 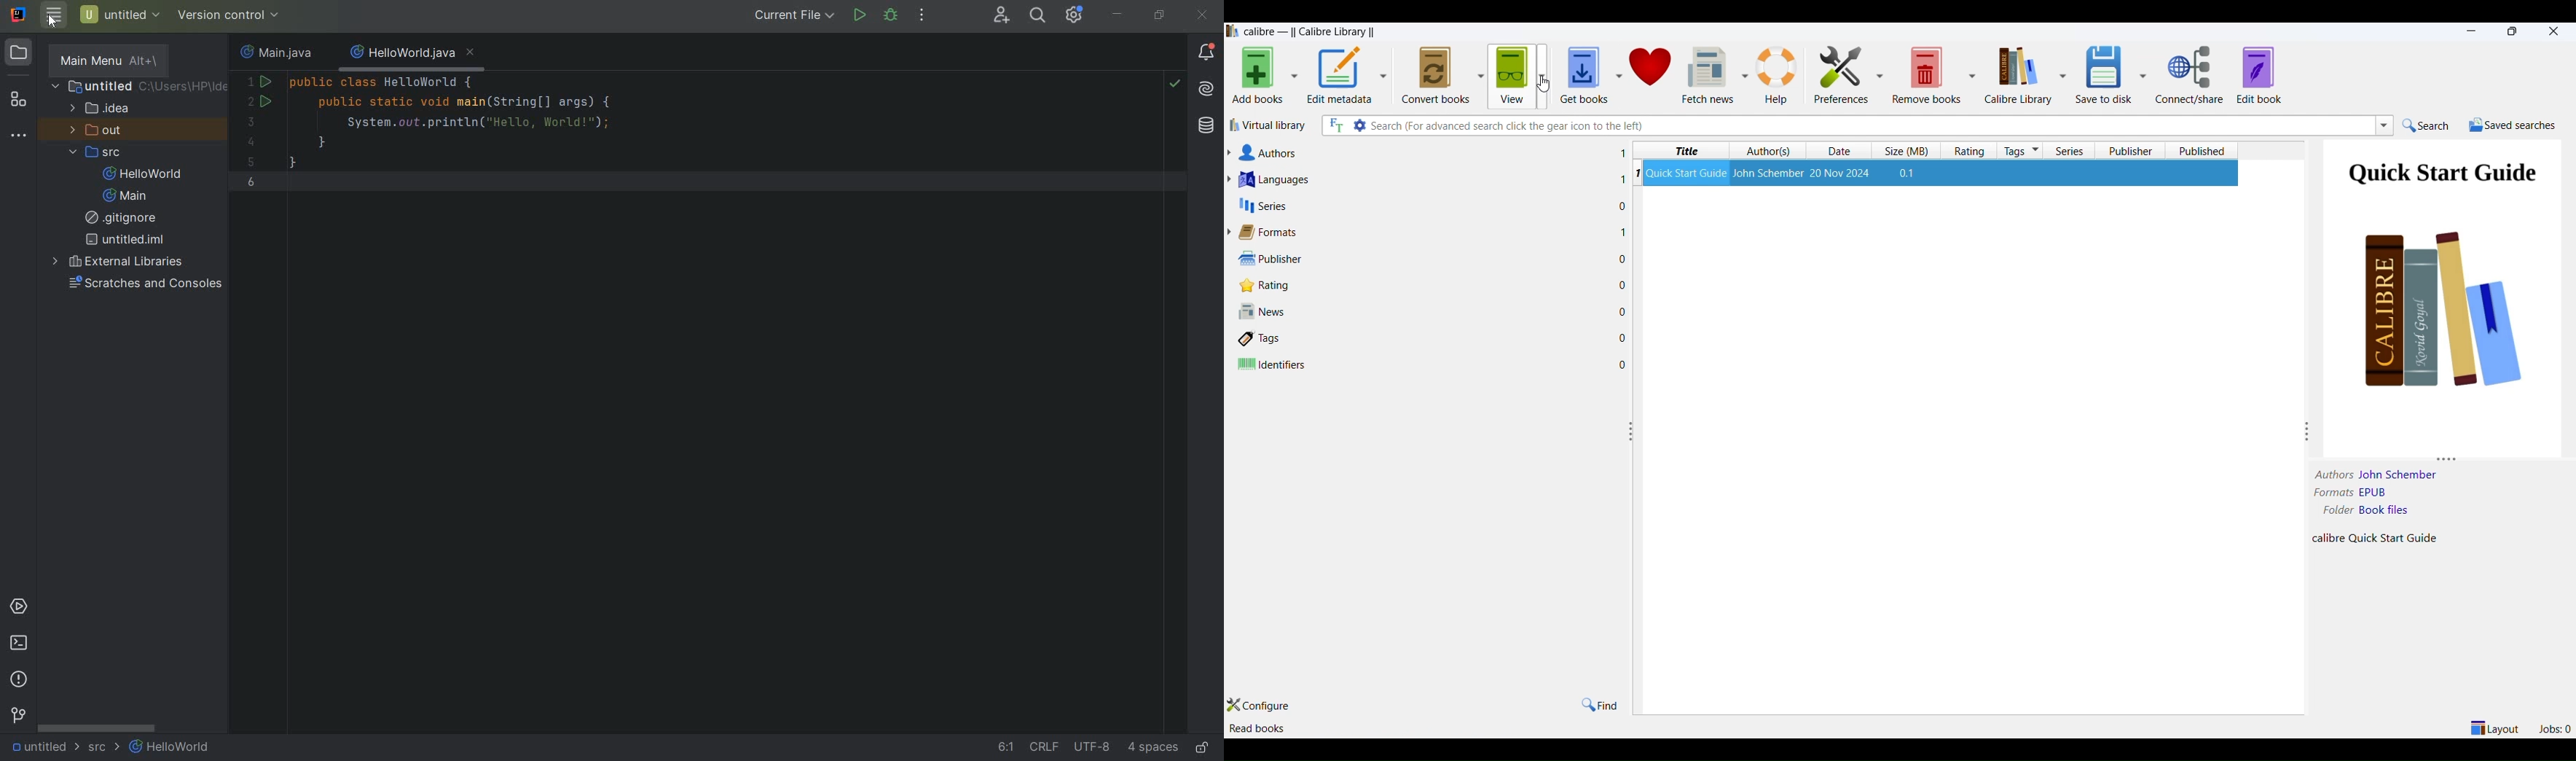 I want to click on convert books options dropdown button, so click(x=1480, y=73).